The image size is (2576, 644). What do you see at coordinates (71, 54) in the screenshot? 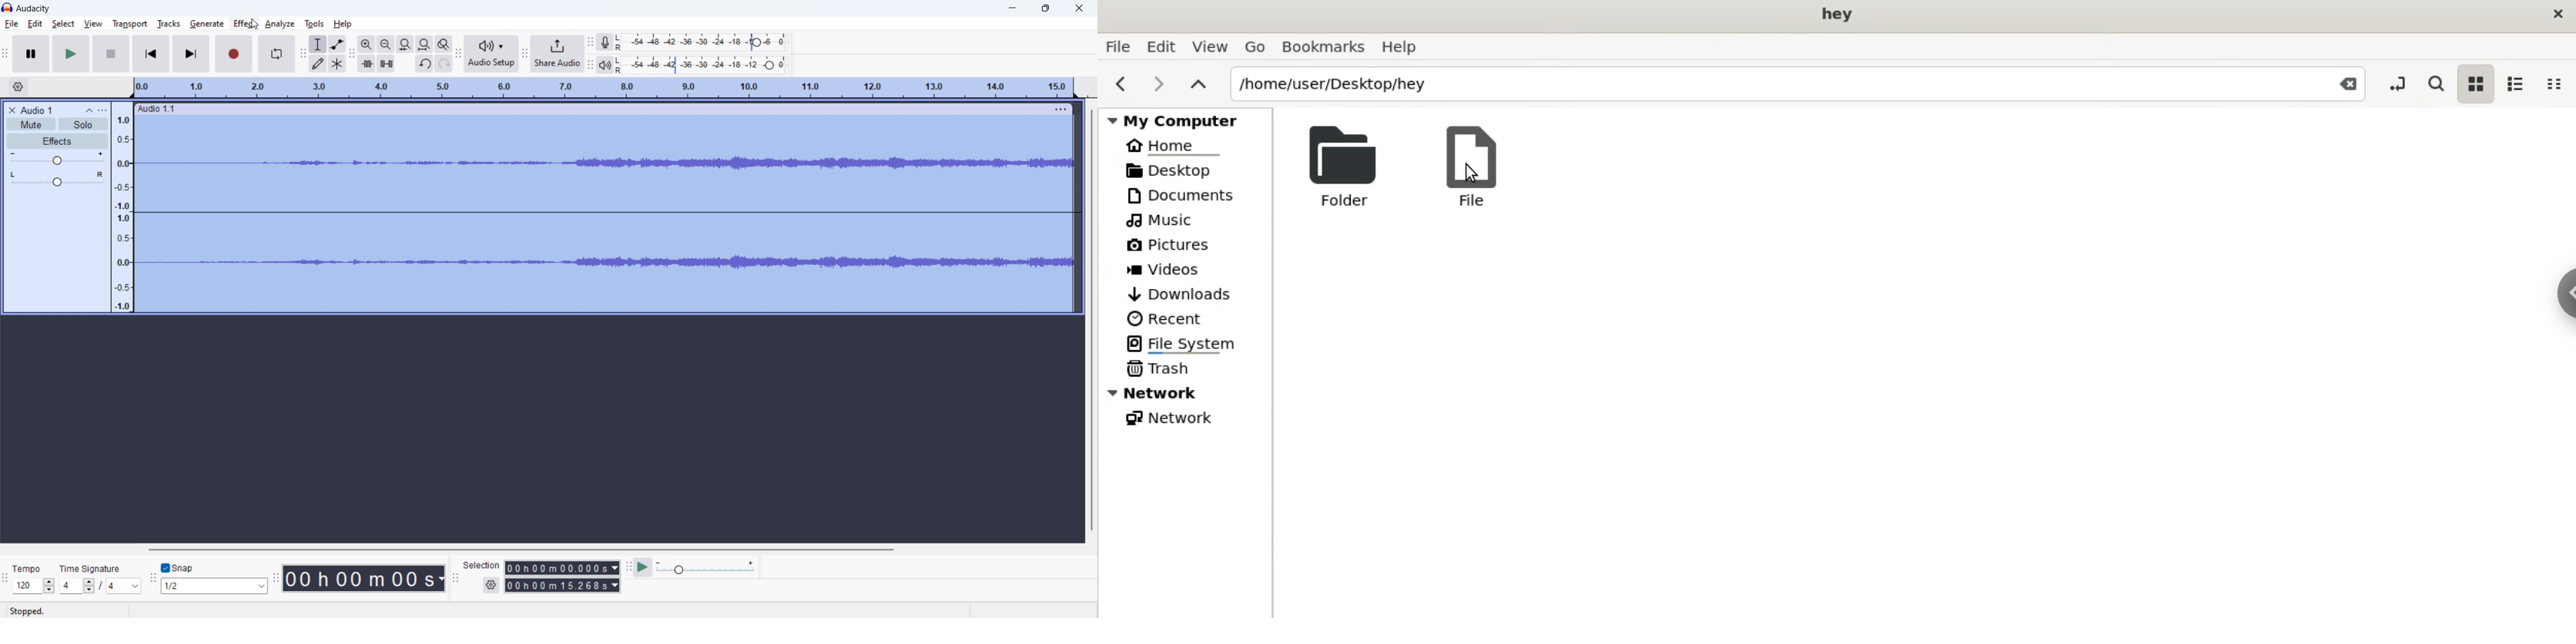
I see `play` at bounding box center [71, 54].